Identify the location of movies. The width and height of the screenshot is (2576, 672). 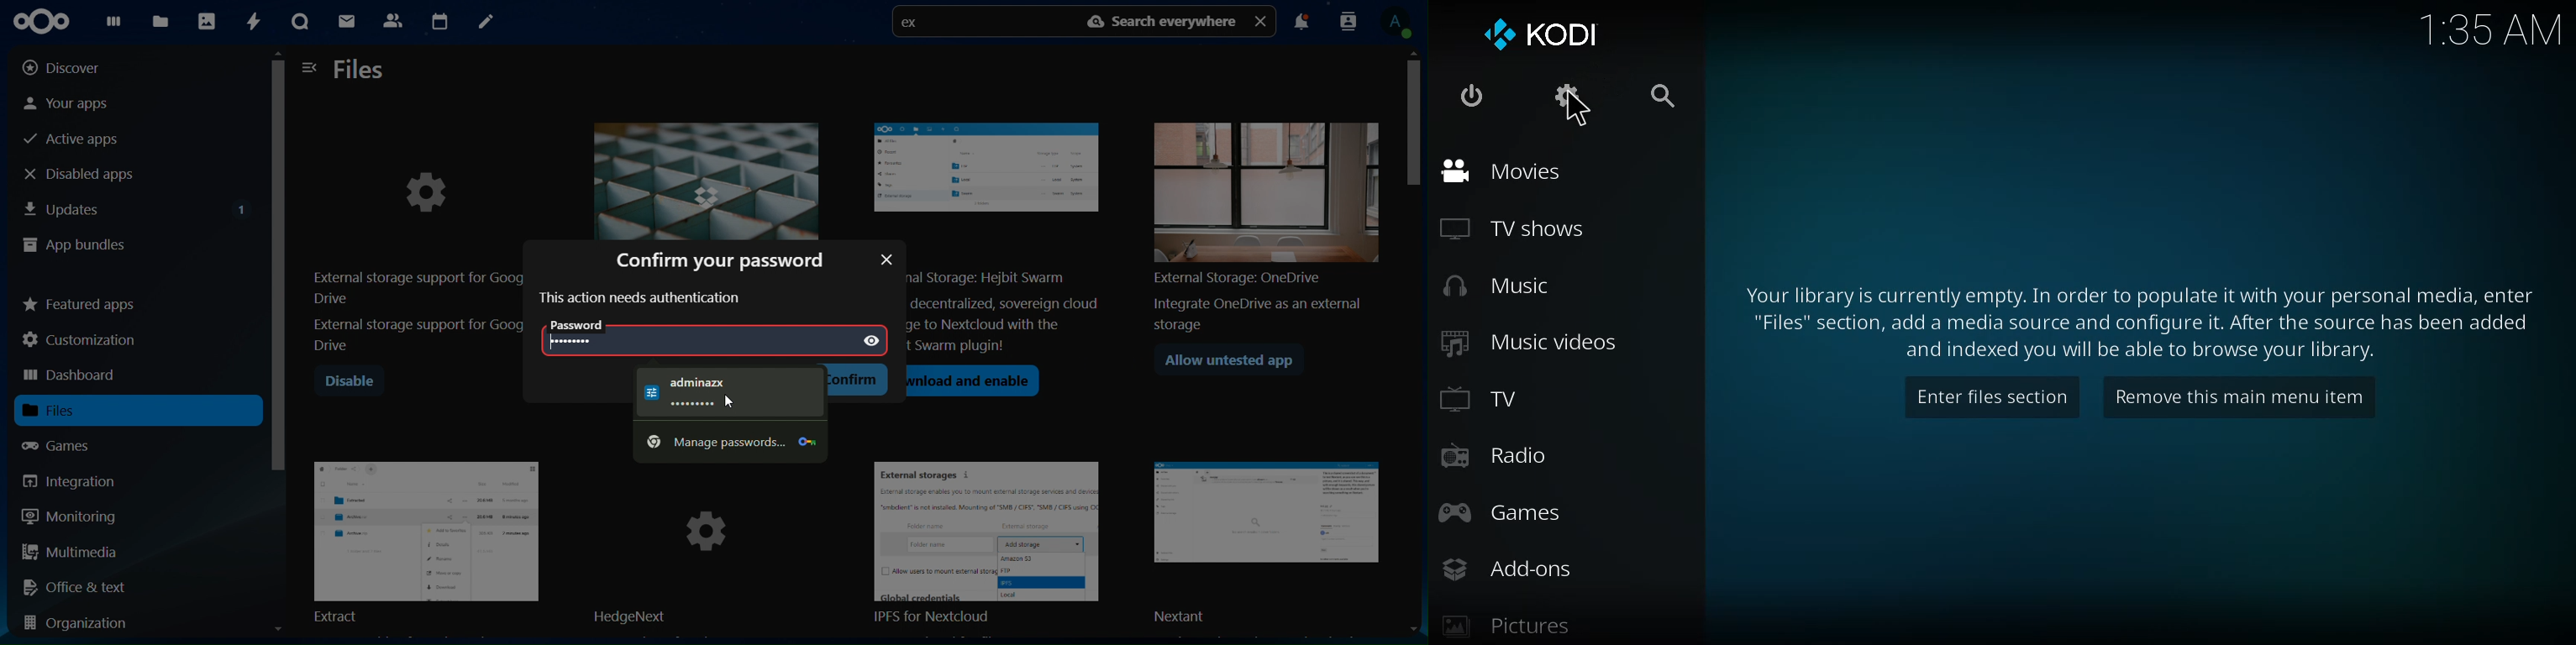
(1497, 170).